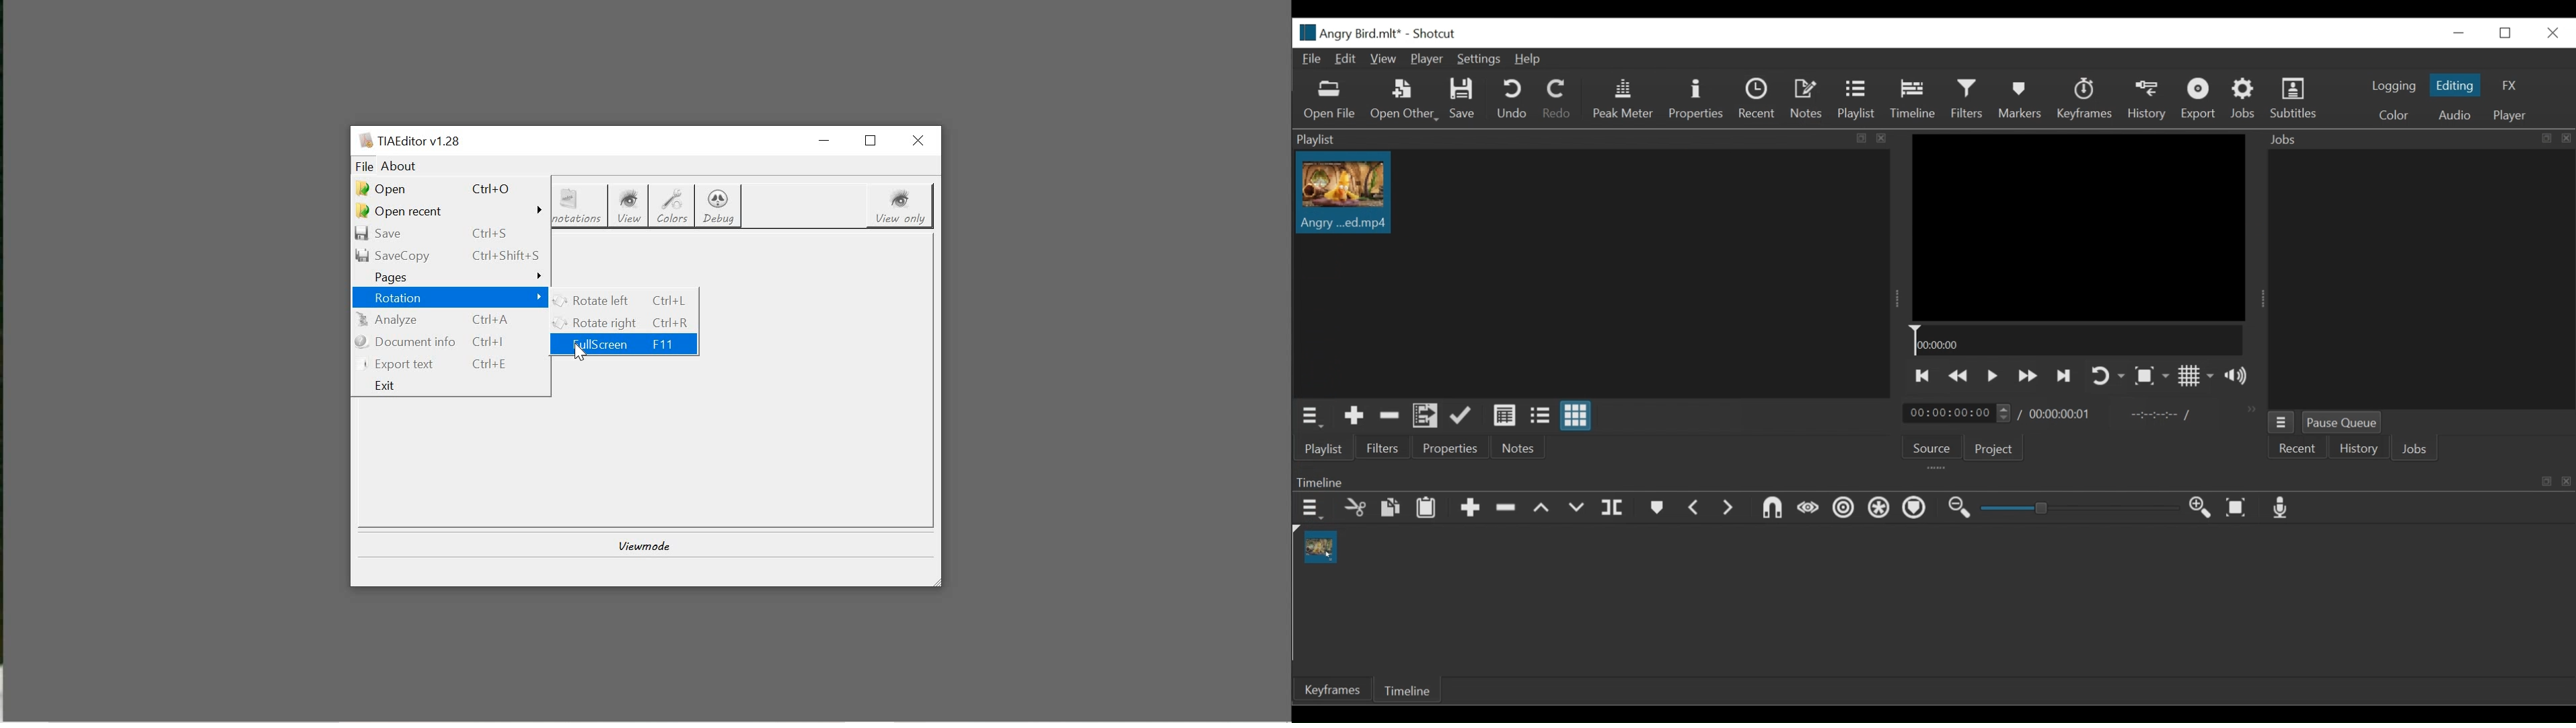 The image size is (2576, 728). What do you see at coordinates (2198, 378) in the screenshot?
I see `Toggle display grid on player` at bounding box center [2198, 378].